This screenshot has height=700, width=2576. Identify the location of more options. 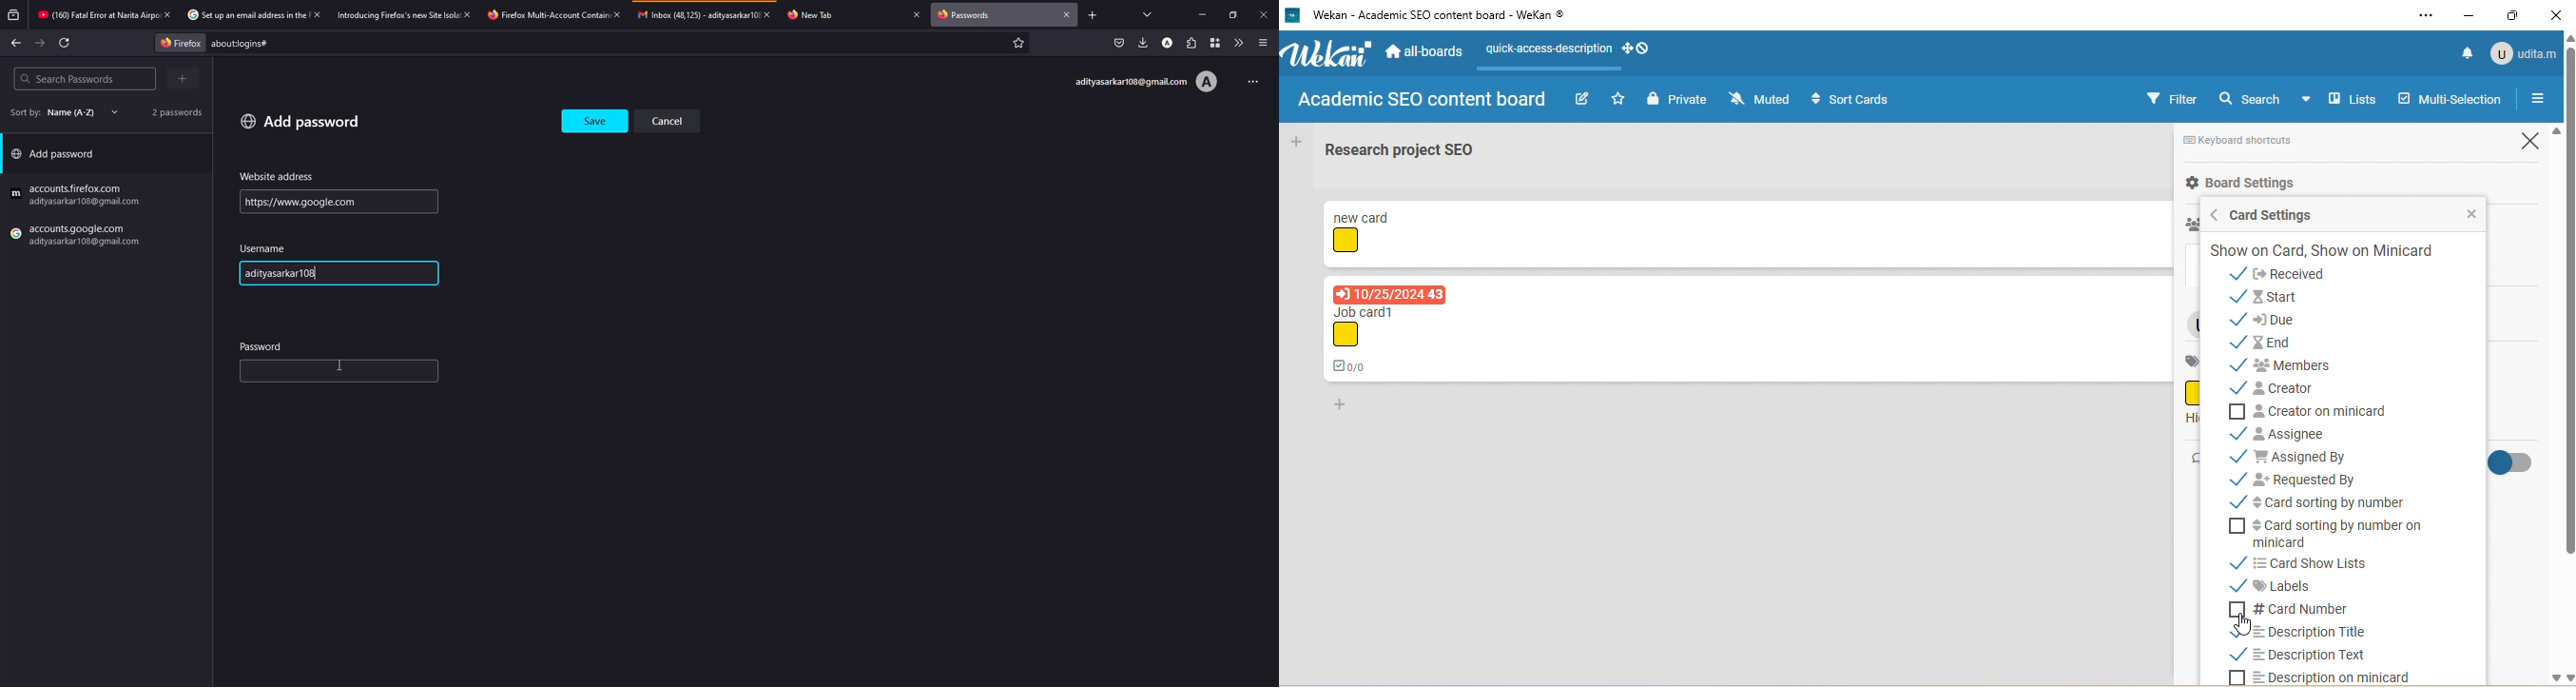
(1249, 80).